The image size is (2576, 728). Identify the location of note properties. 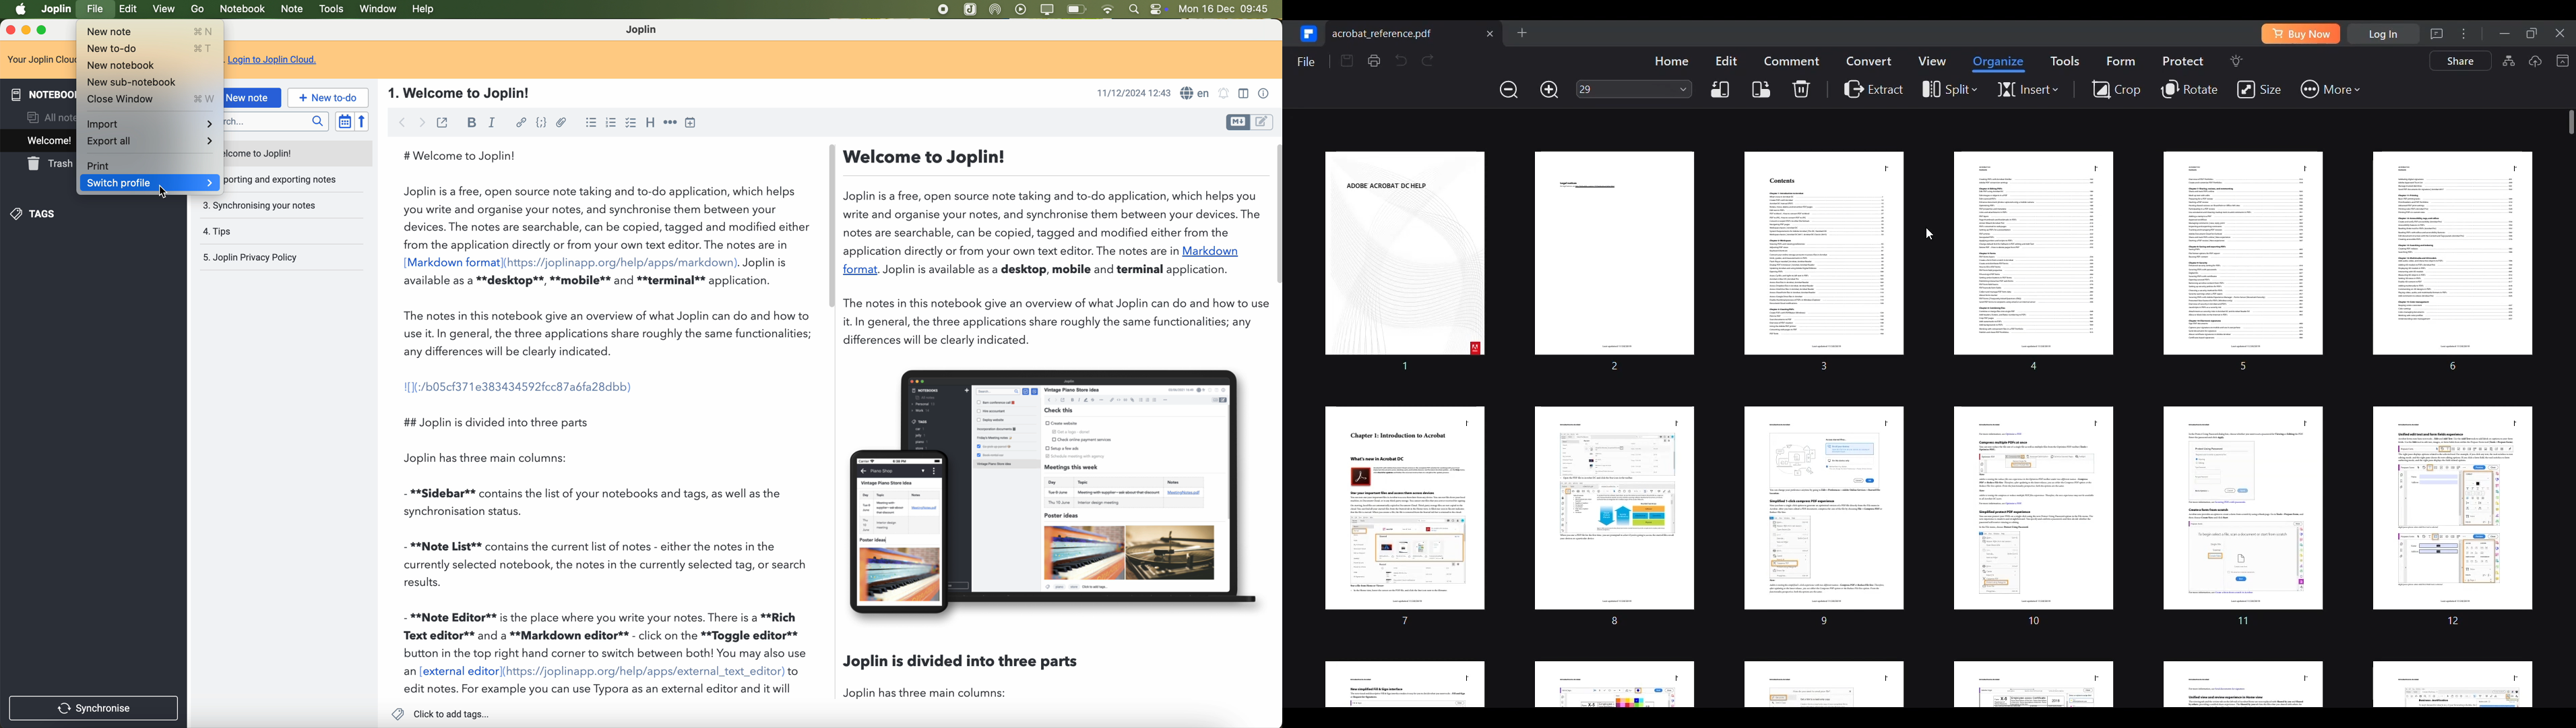
(1268, 94).